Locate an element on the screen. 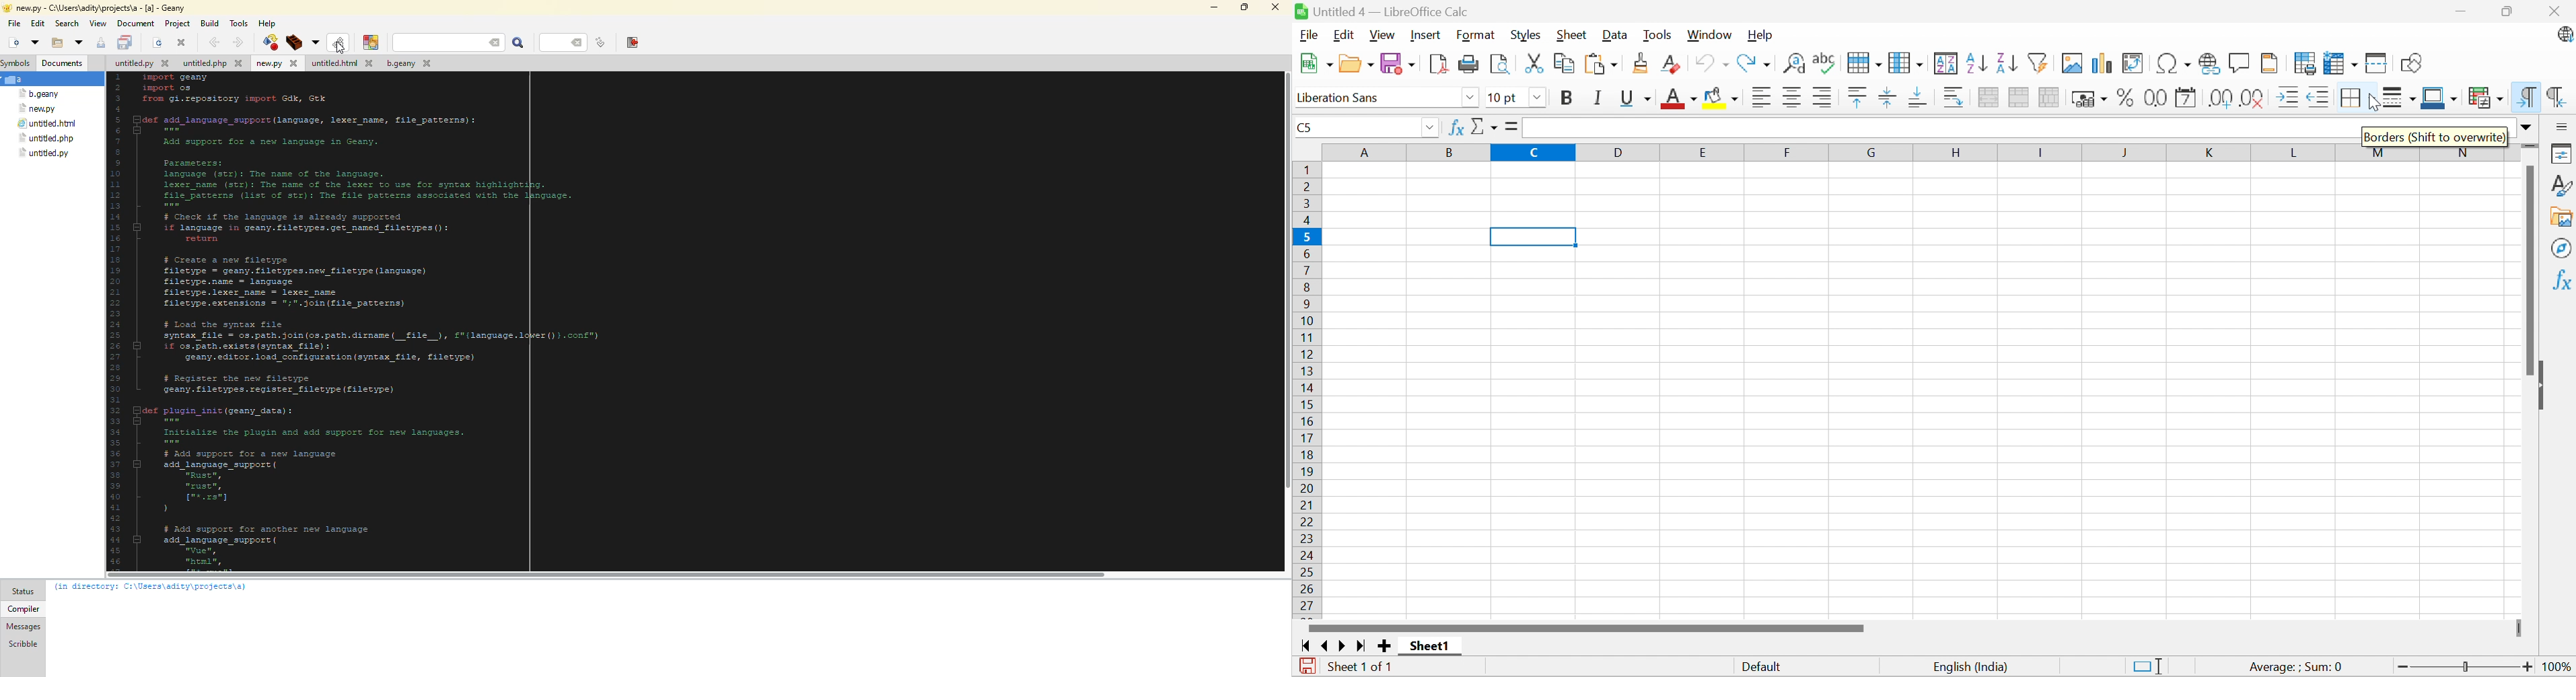 This screenshot has height=700, width=2576. Sheet is located at coordinates (1572, 35).